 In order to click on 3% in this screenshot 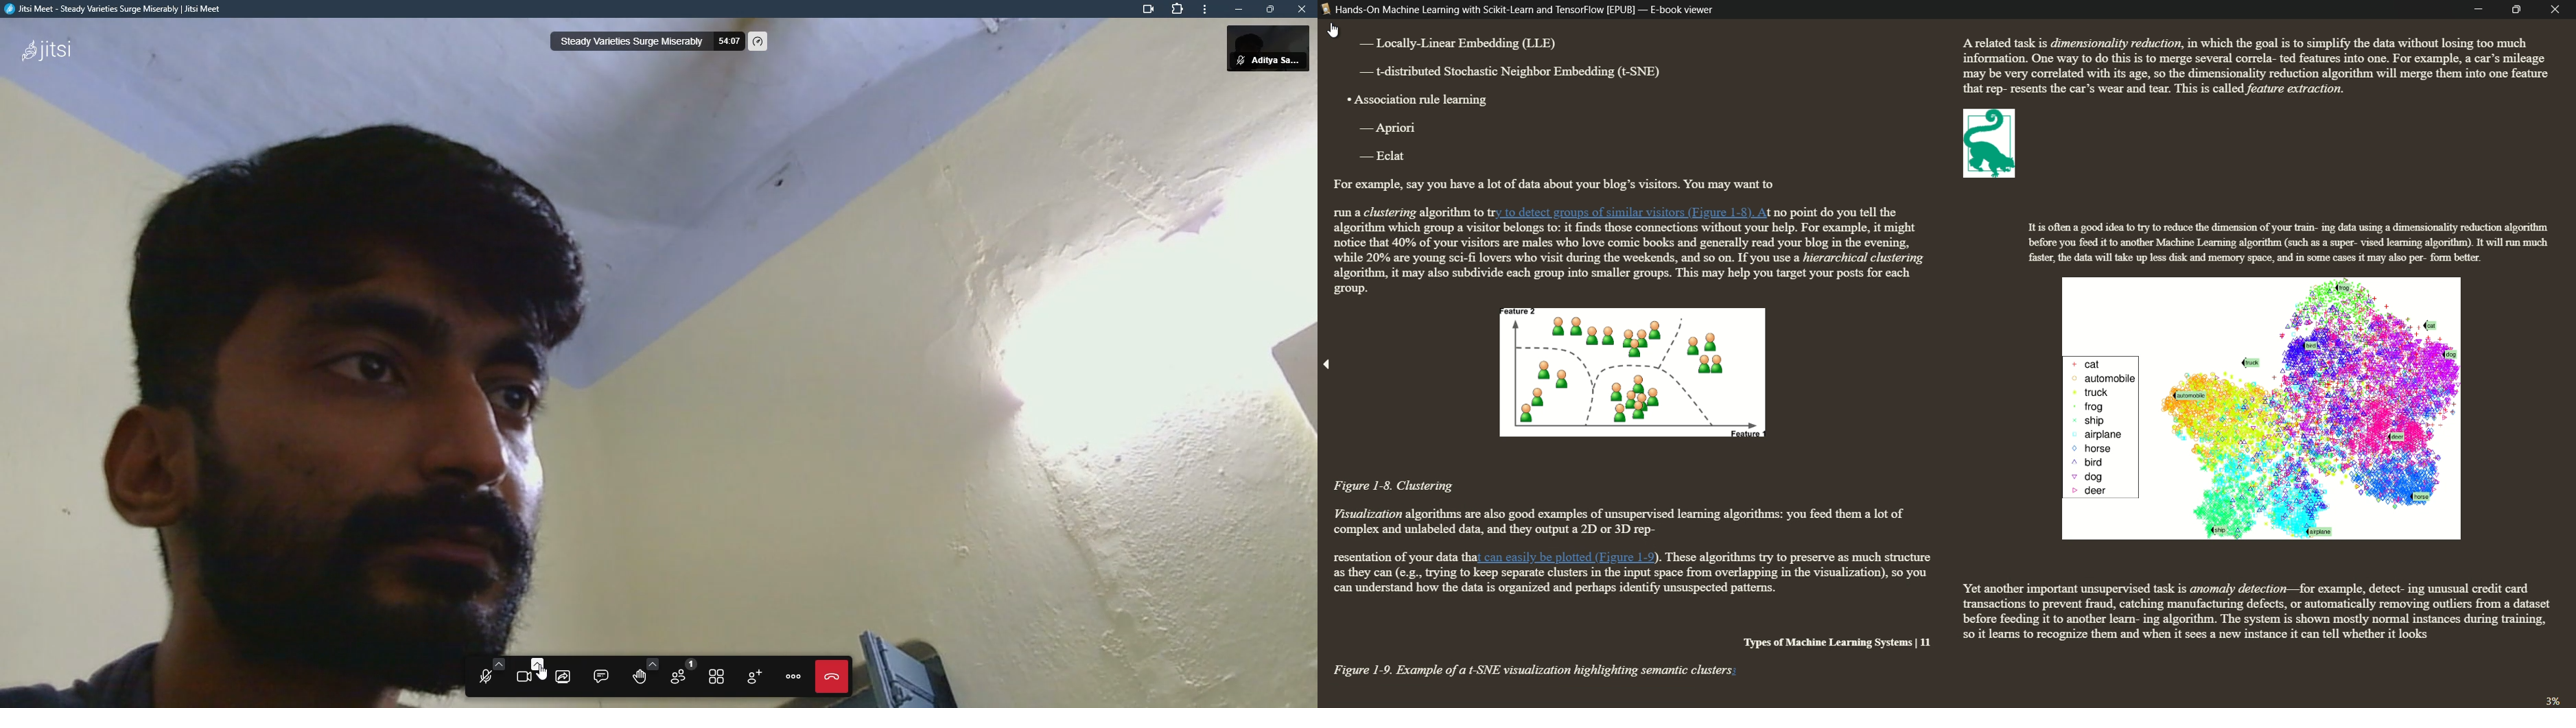, I will do `click(2552, 699)`.